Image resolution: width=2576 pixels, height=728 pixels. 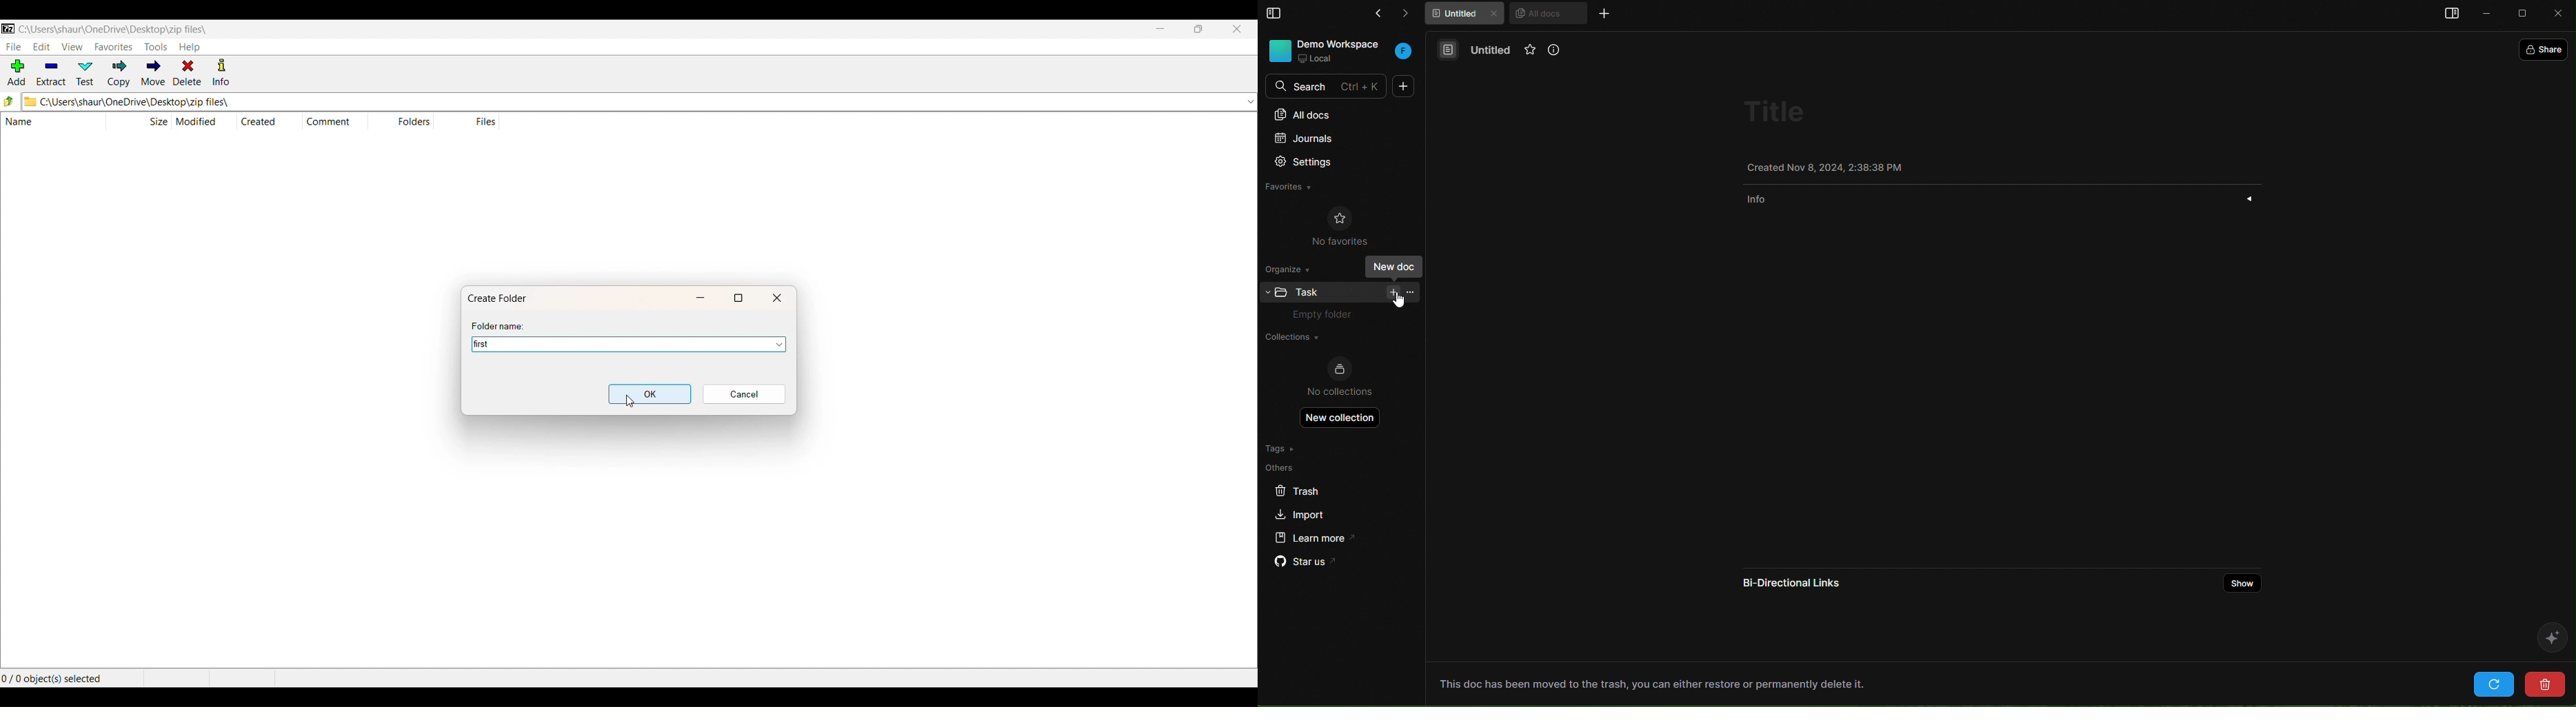 I want to click on close , so click(x=778, y=297).